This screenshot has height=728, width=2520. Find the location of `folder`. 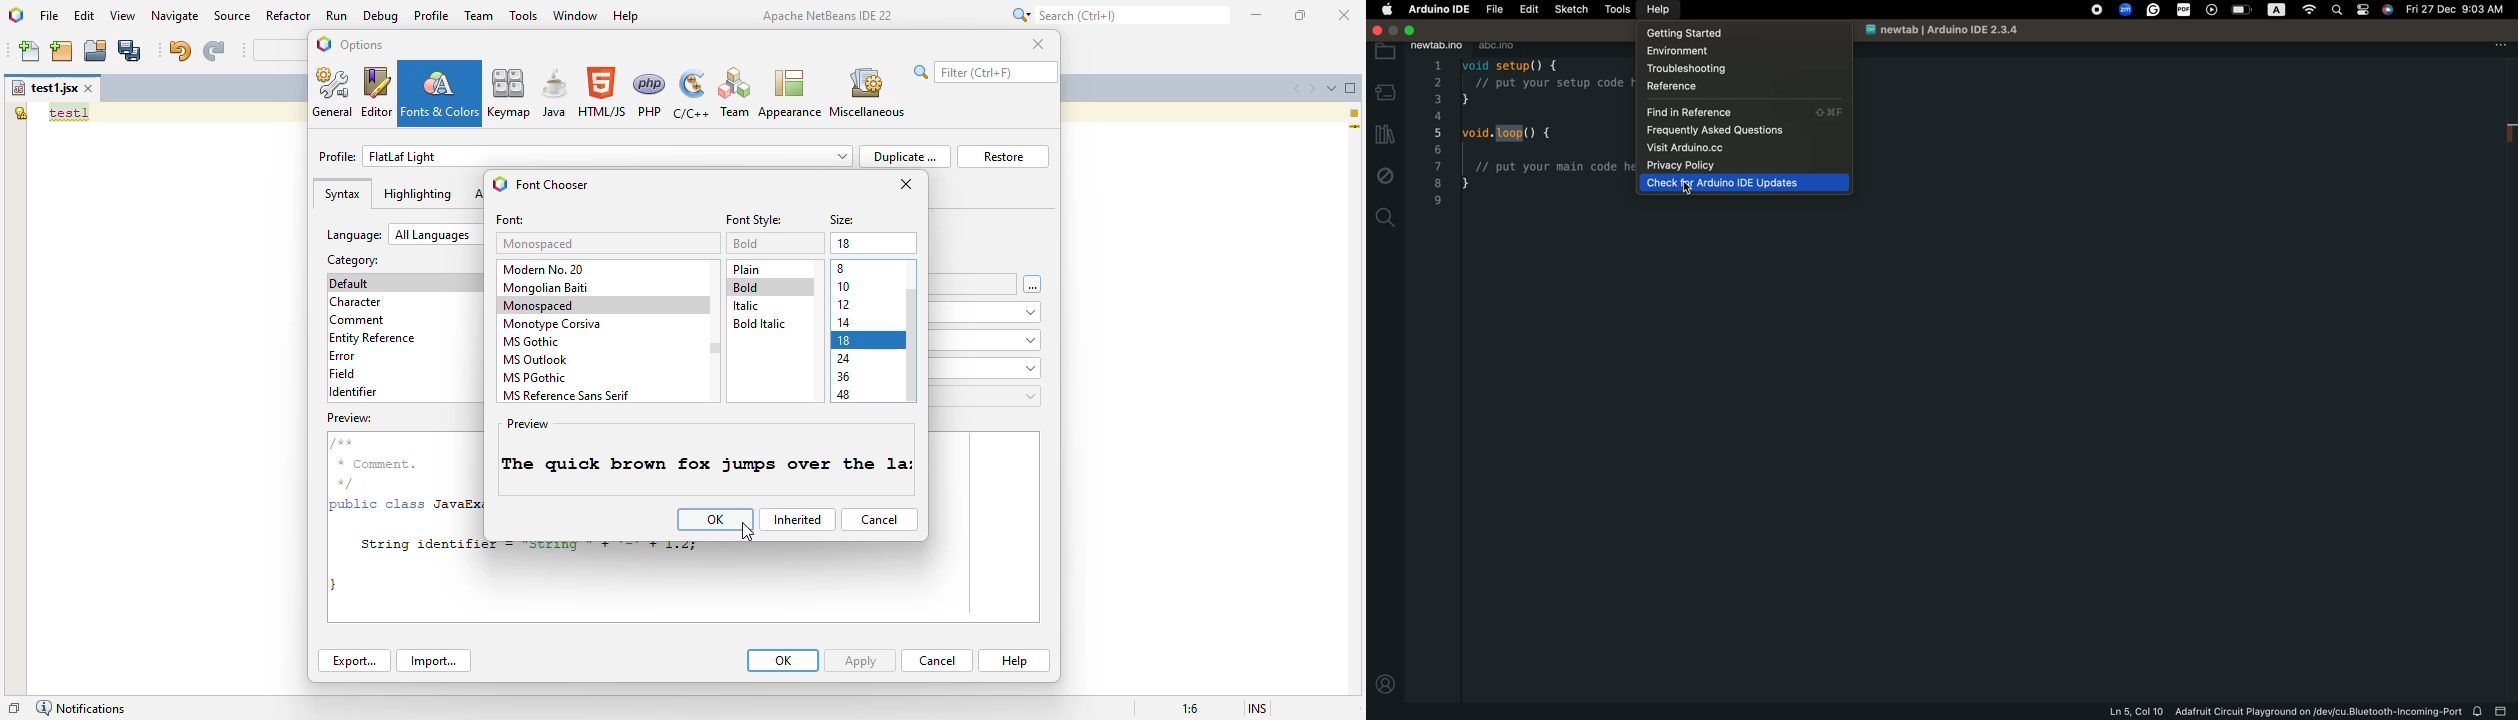

folder is located at coordinates (1385, 52).